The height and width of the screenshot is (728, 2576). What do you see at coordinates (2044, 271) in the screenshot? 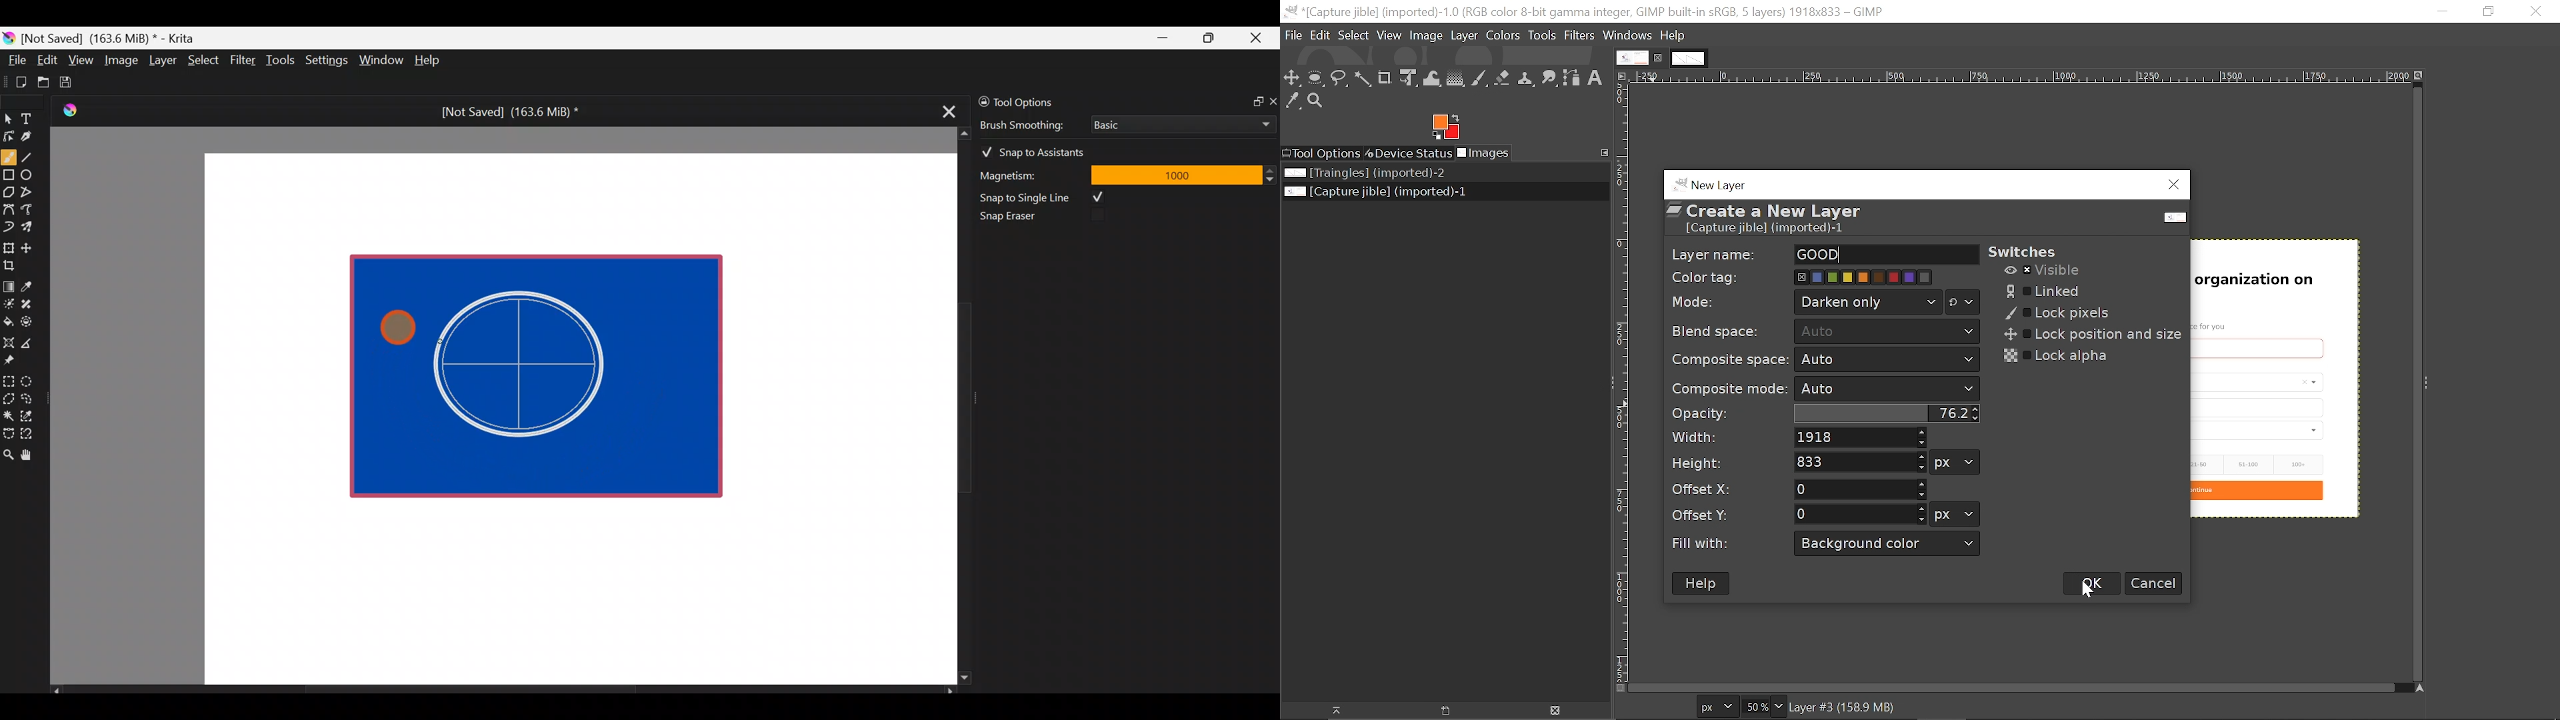
I see `Visible` at bounding box center [2044, 271].